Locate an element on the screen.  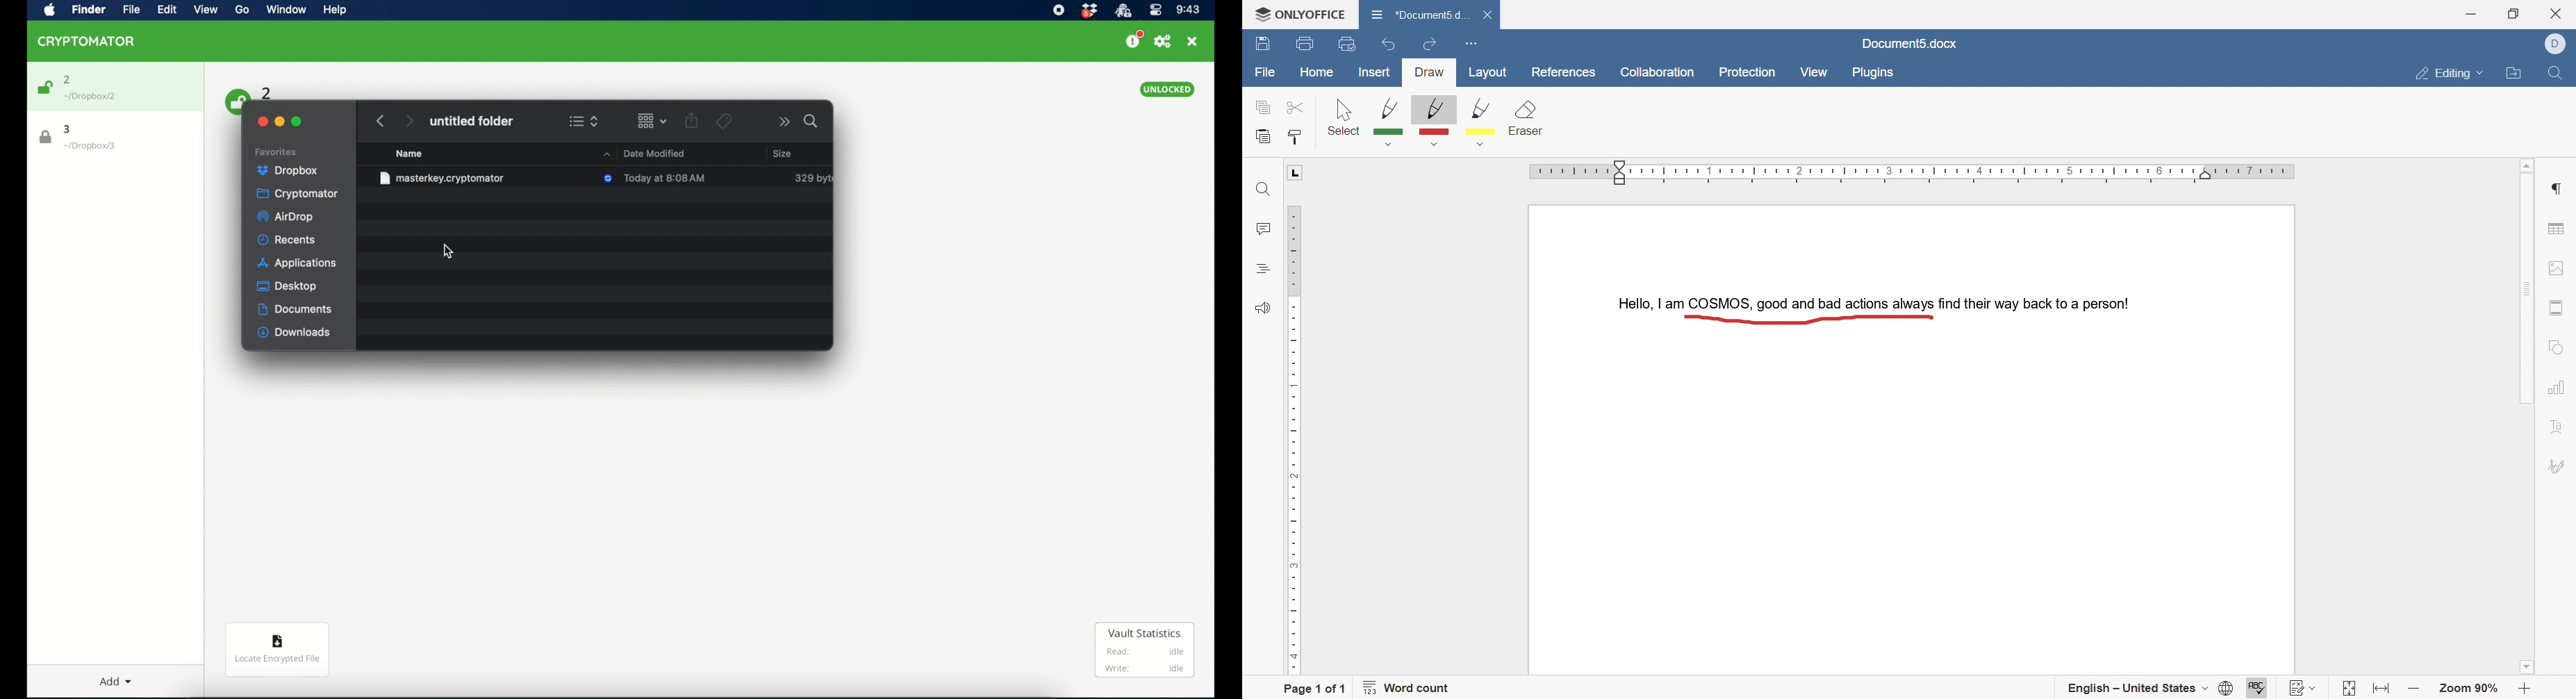
DRAG_TO Cursor Position is located at coordinates (1931, 320).